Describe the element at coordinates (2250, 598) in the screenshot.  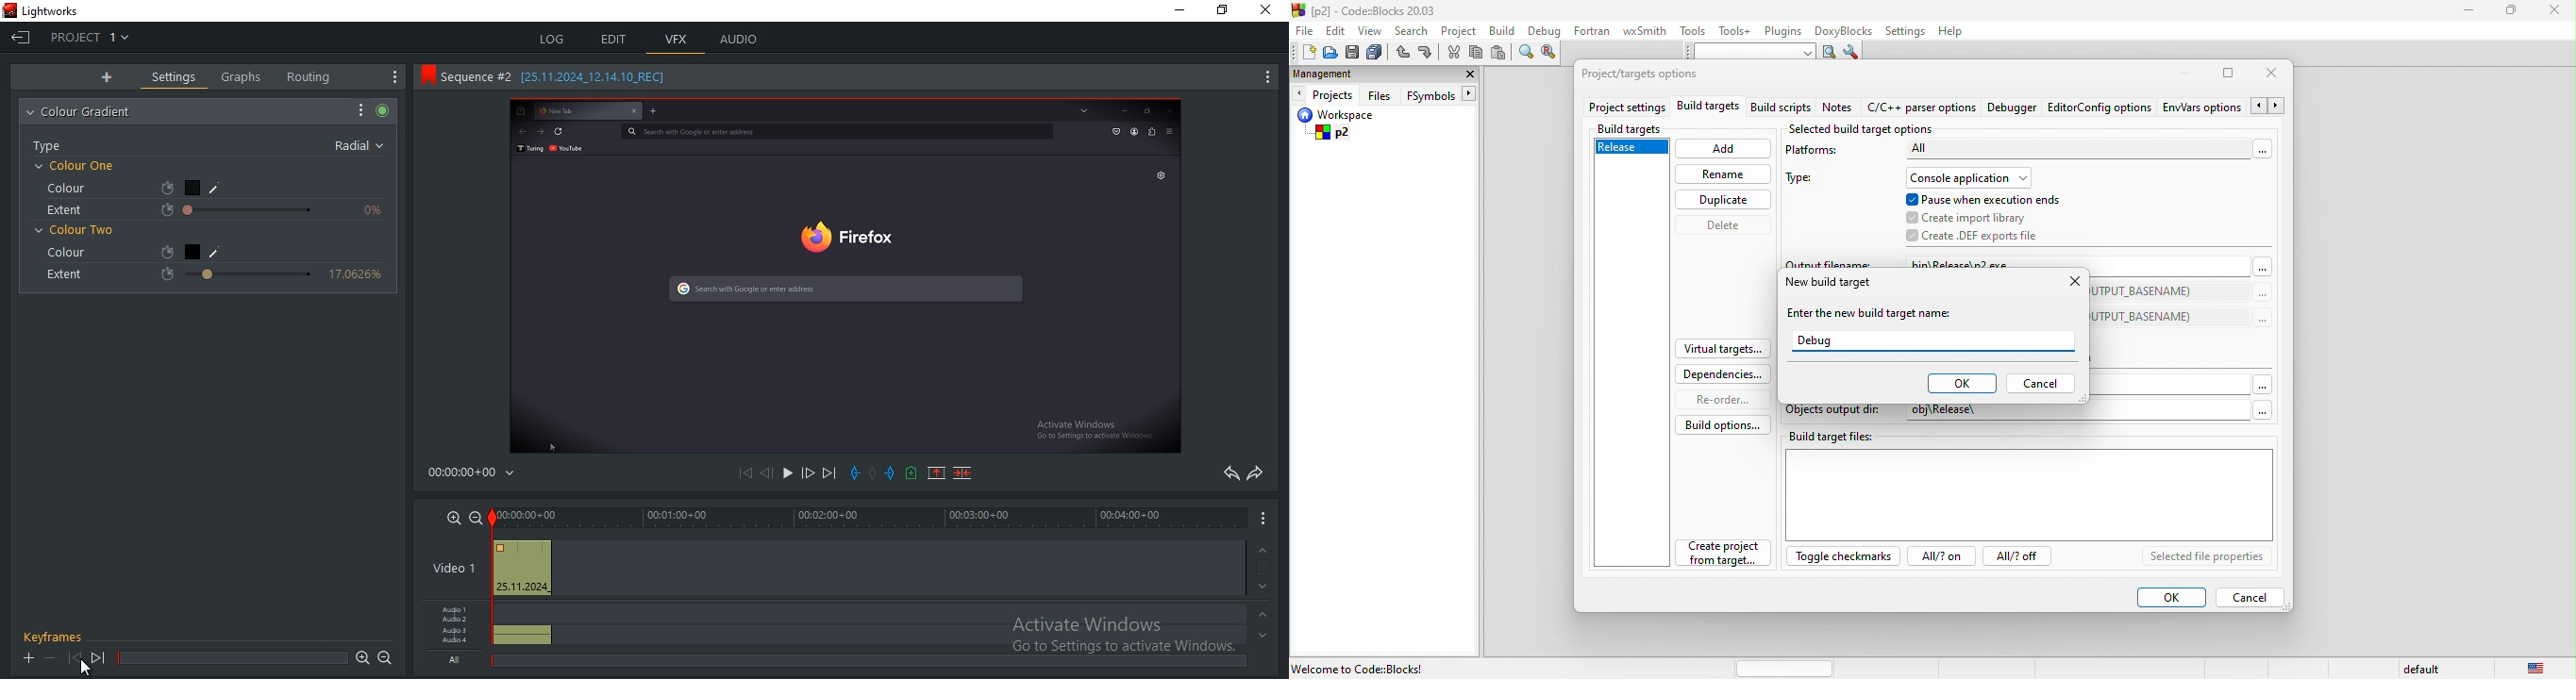
I see `cancel` at that location.